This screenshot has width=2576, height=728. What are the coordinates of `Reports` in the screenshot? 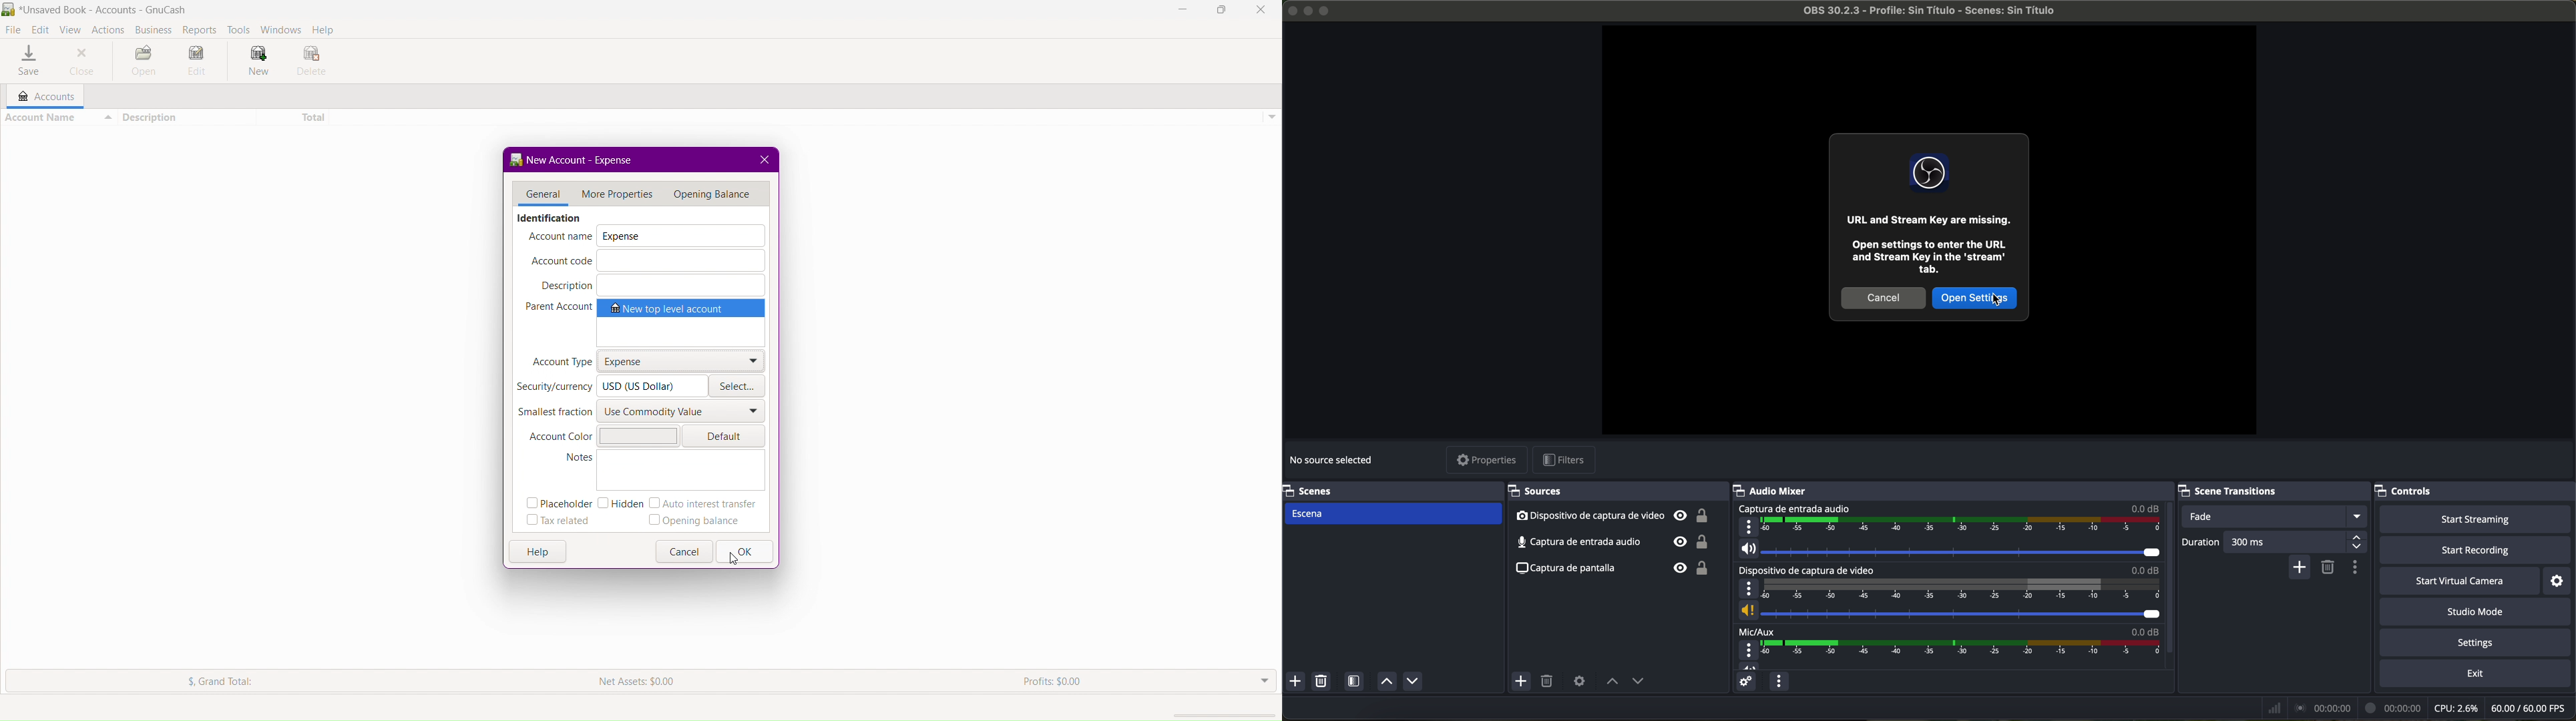 It's located at (197, 28).